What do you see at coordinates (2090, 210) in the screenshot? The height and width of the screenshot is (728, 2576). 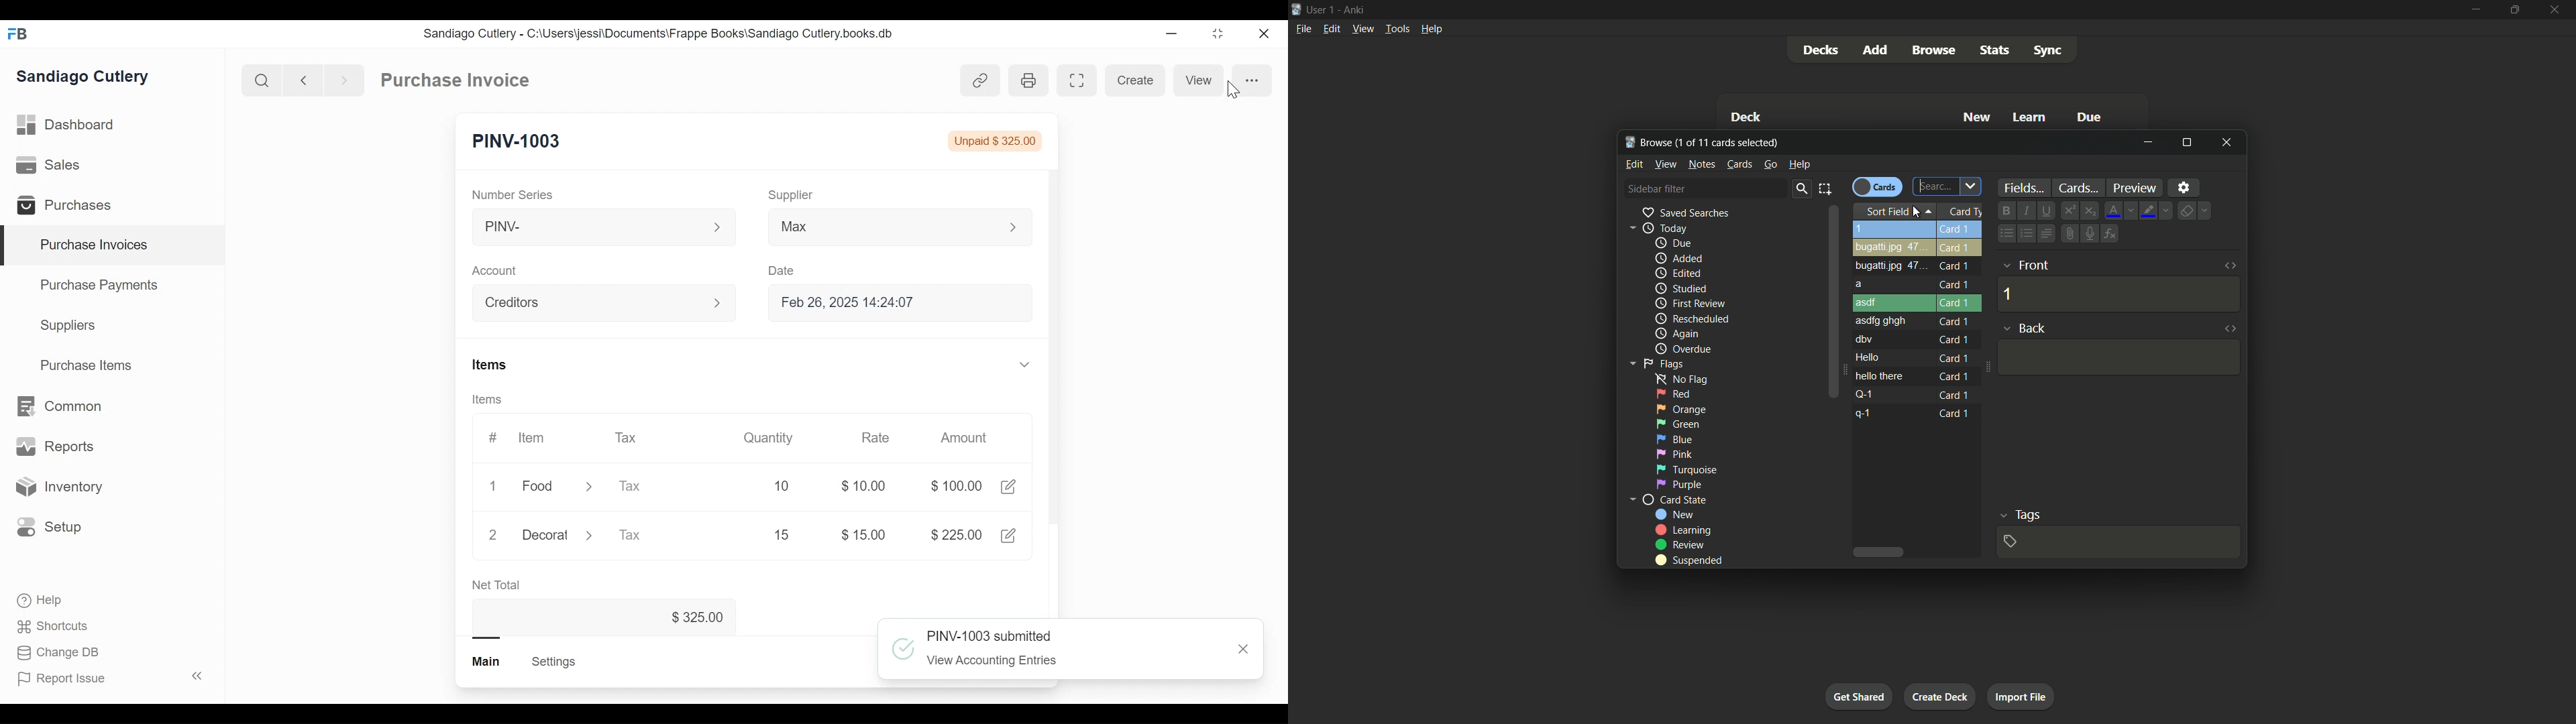 I see `subscript` at bounding box center [2090, 210].